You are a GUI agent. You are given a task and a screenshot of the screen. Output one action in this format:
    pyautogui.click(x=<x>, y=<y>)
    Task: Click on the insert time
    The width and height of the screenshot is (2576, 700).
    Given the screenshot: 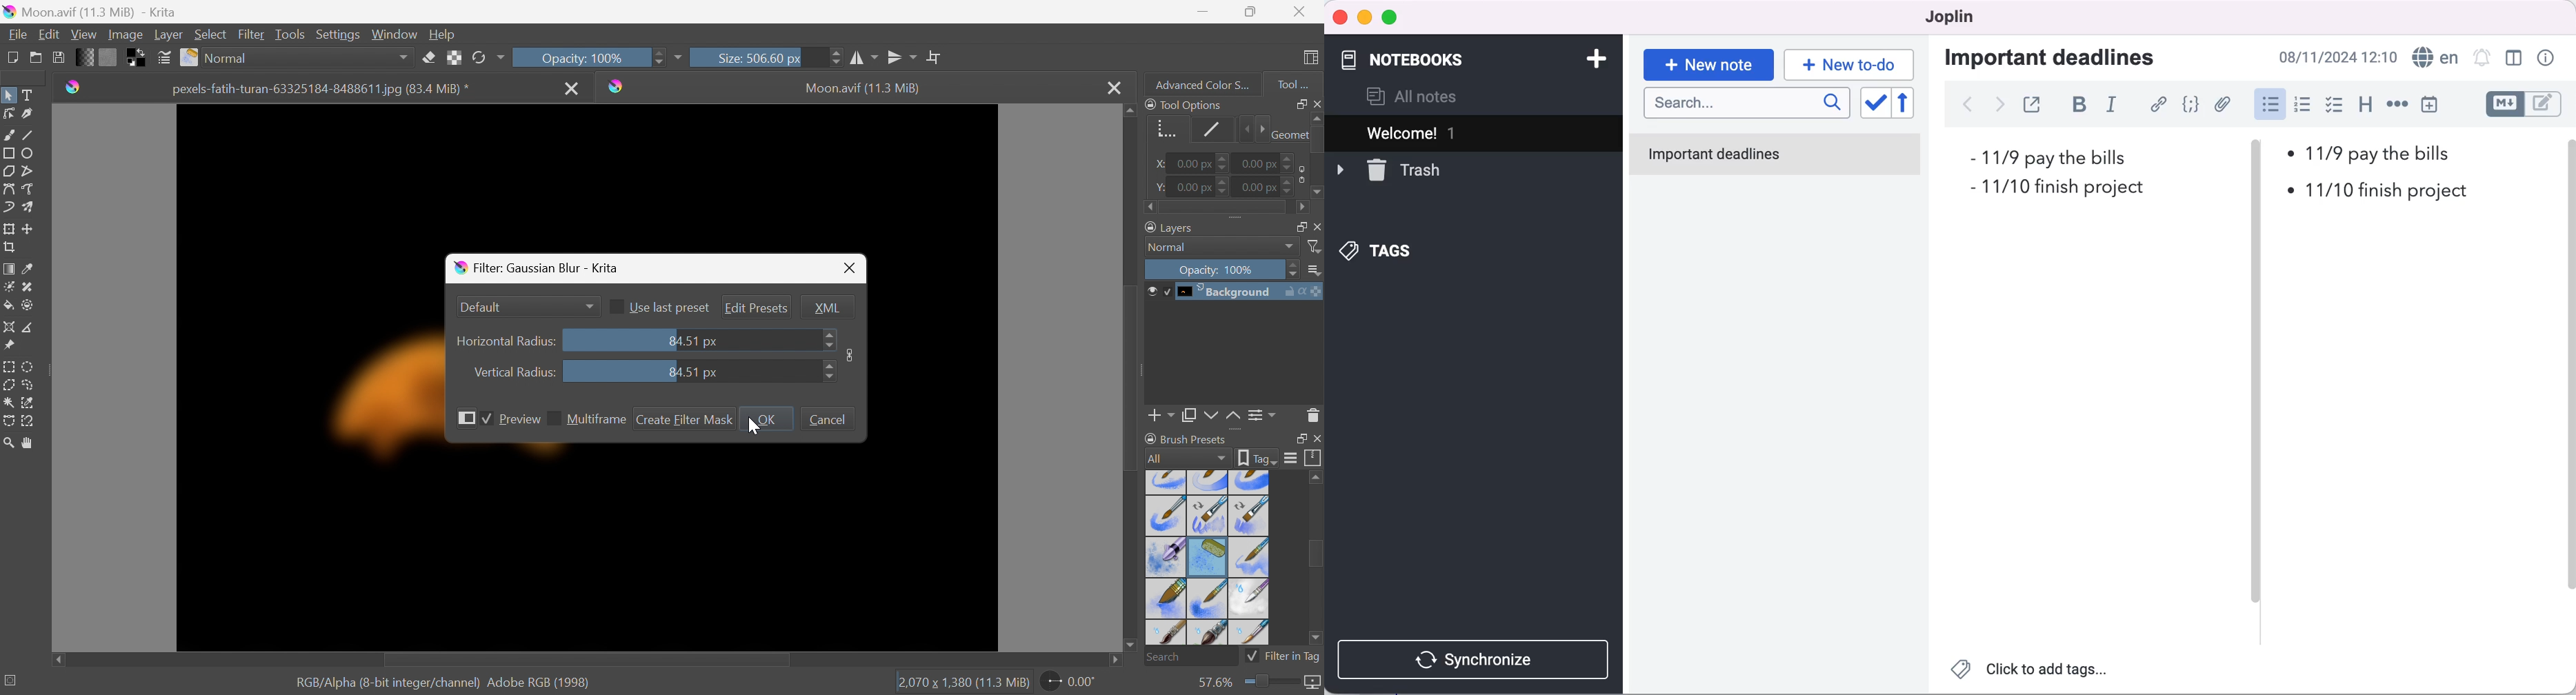 What is the action you would take?
    pyautogui.click(x=2437, y=104)
    